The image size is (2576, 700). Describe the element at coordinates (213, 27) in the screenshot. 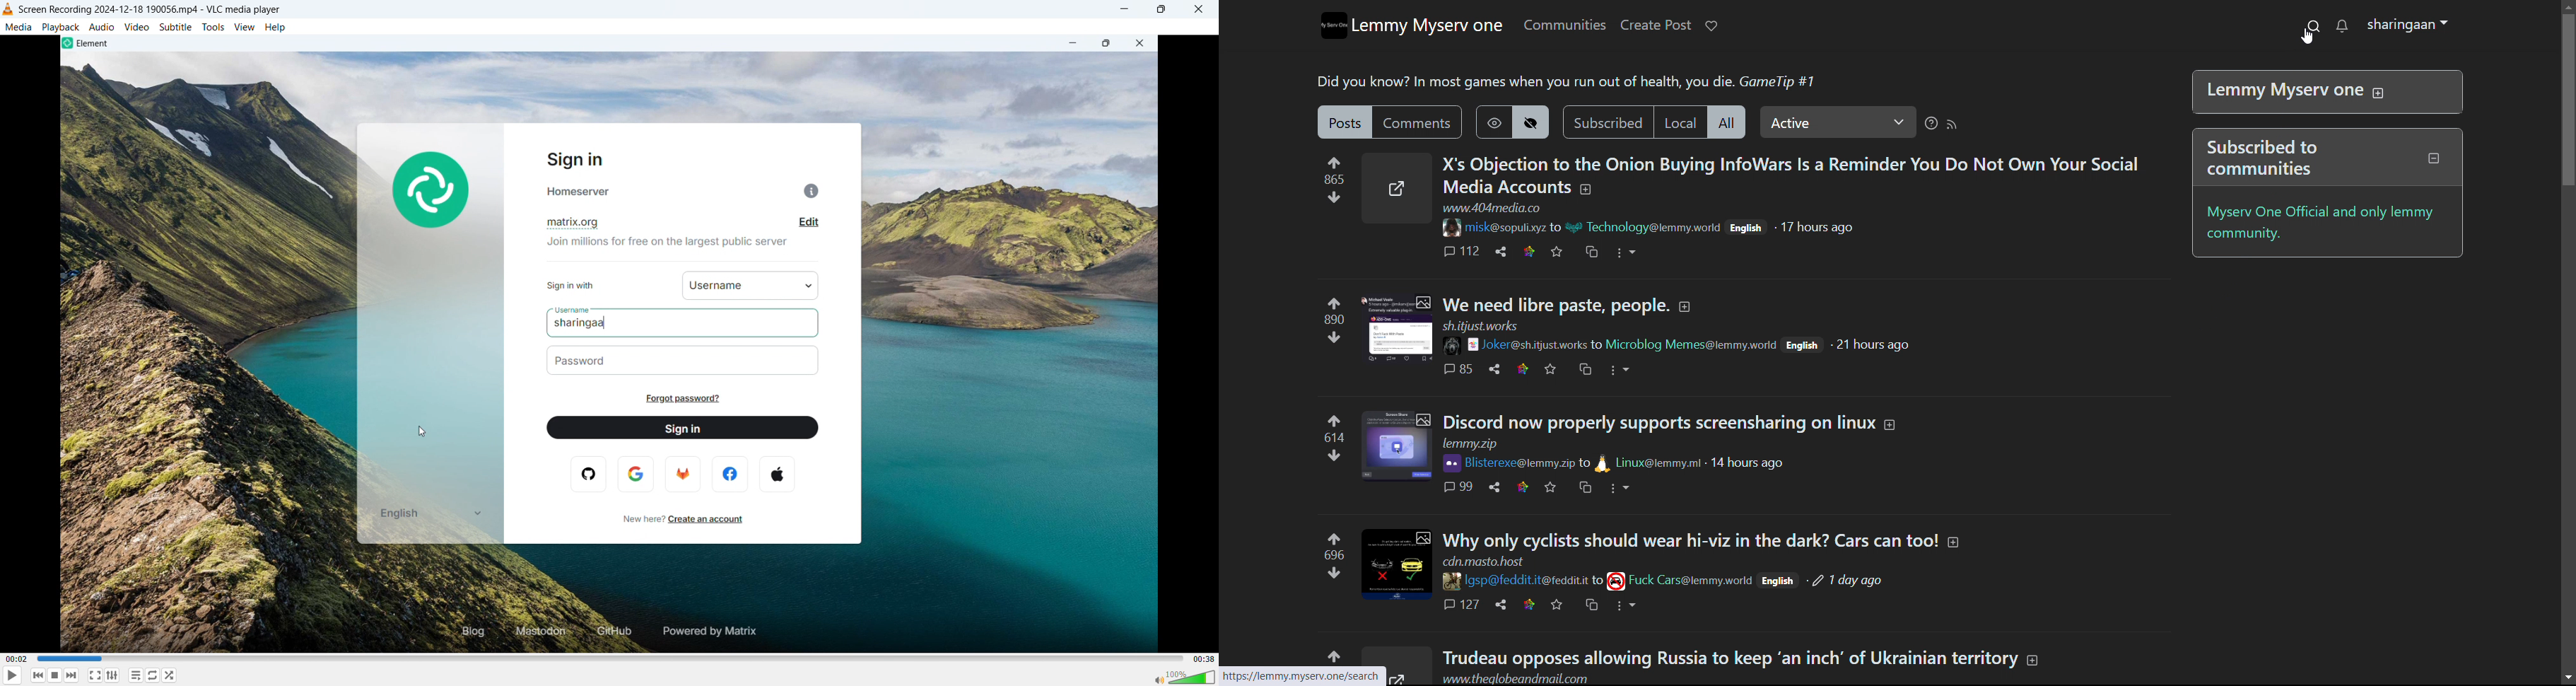

I see `tools` at that location.